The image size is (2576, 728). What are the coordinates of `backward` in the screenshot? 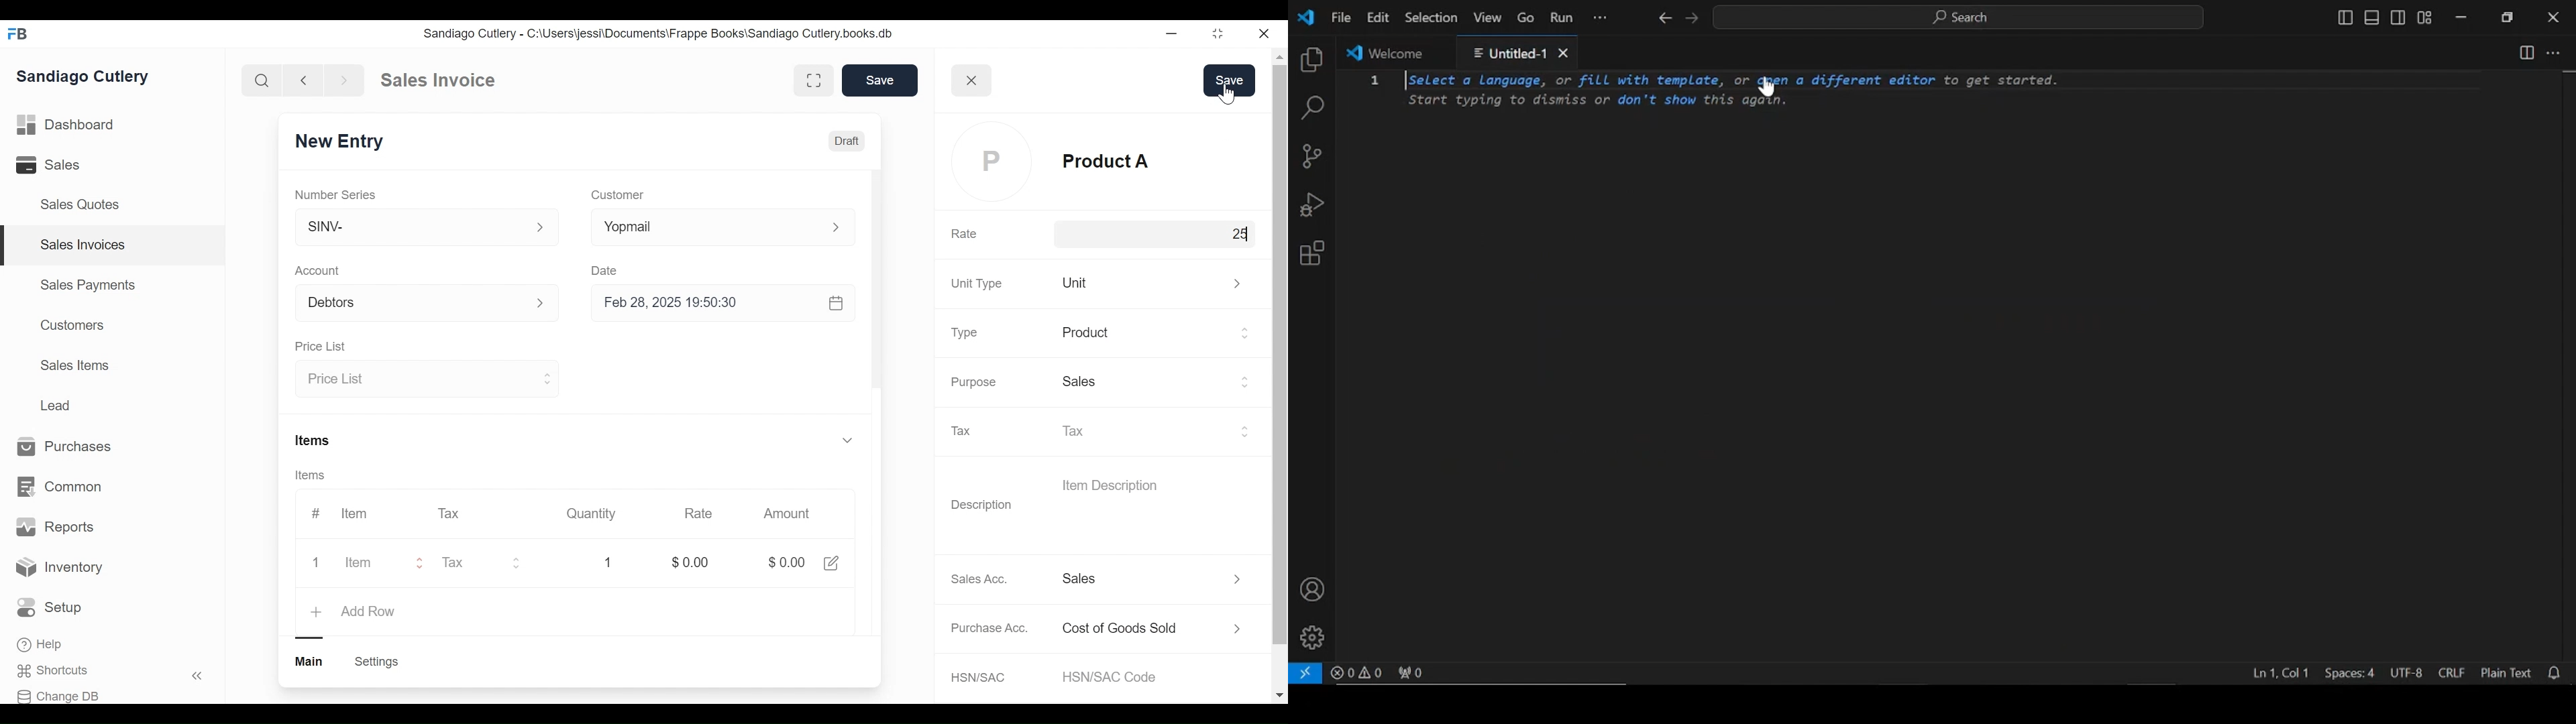 It's located at (304, 80).